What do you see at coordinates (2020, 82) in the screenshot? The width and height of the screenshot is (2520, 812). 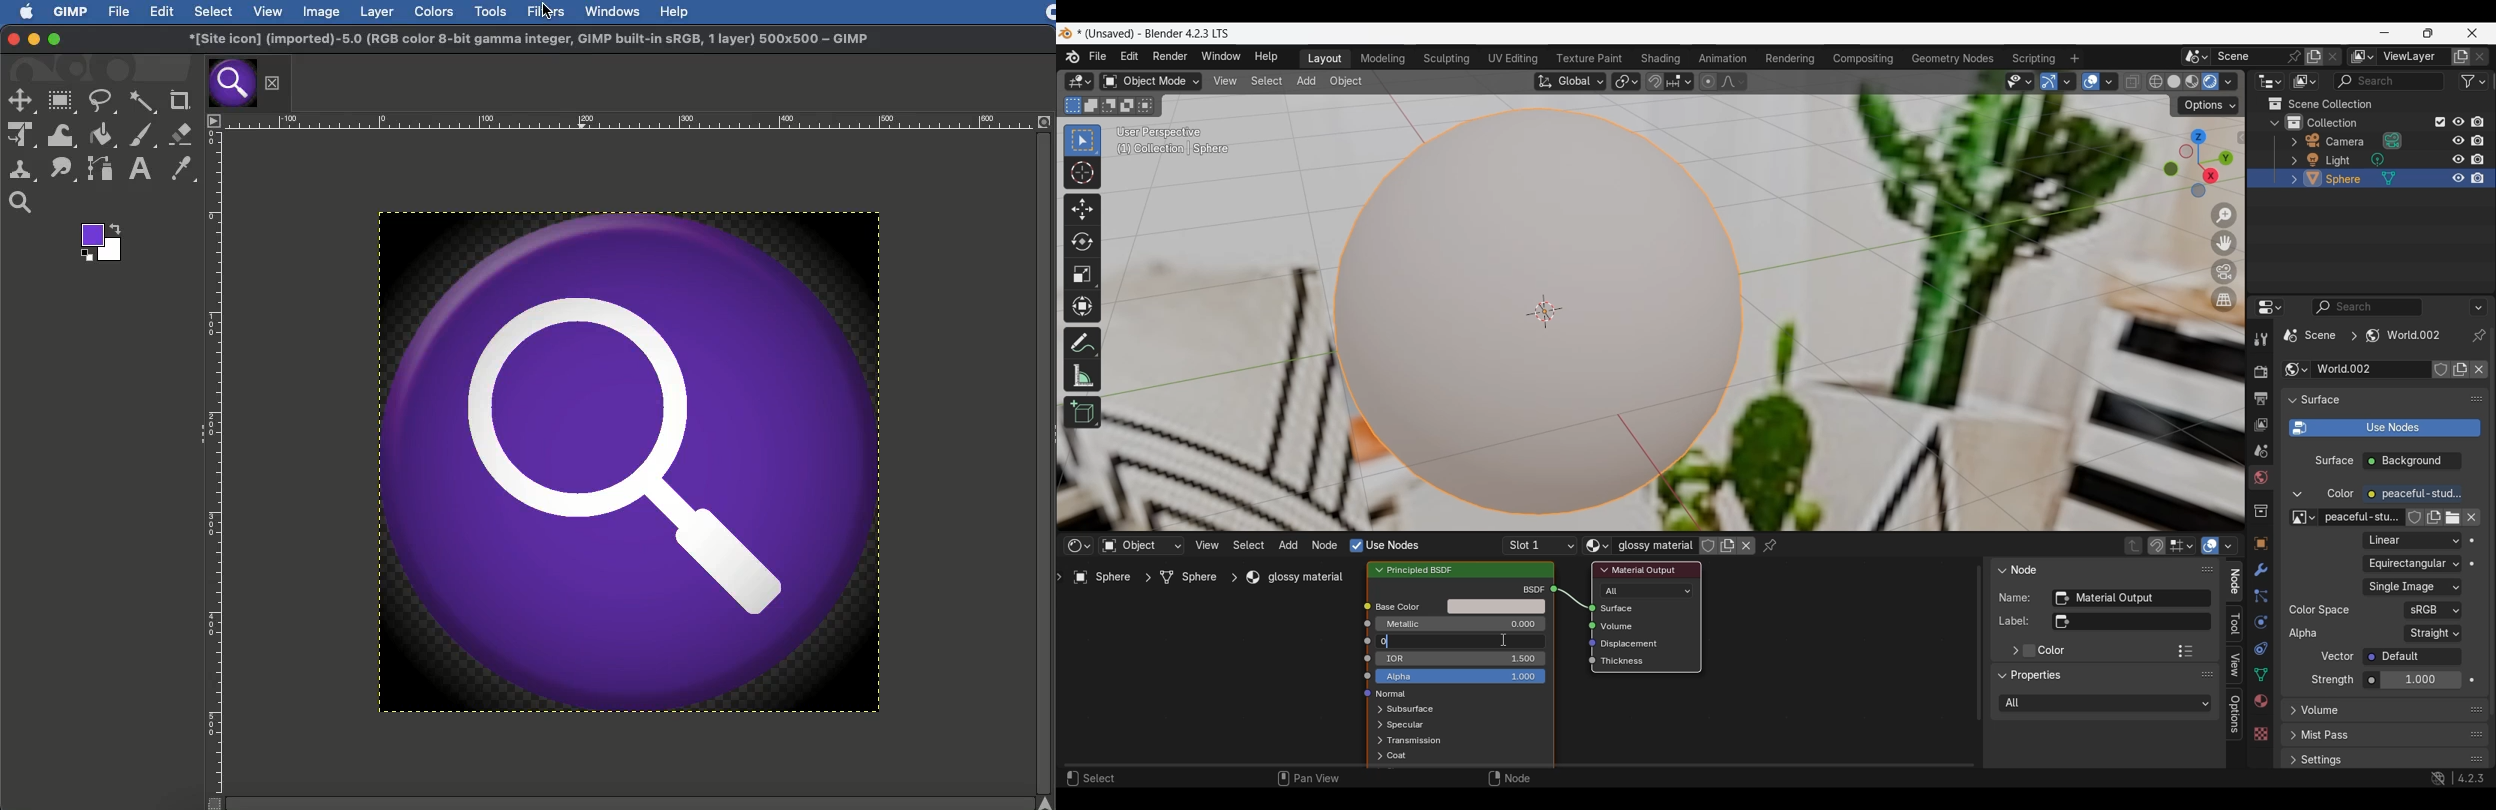 I see `Selectability and visibility options` at bounding box center [2020, 82].